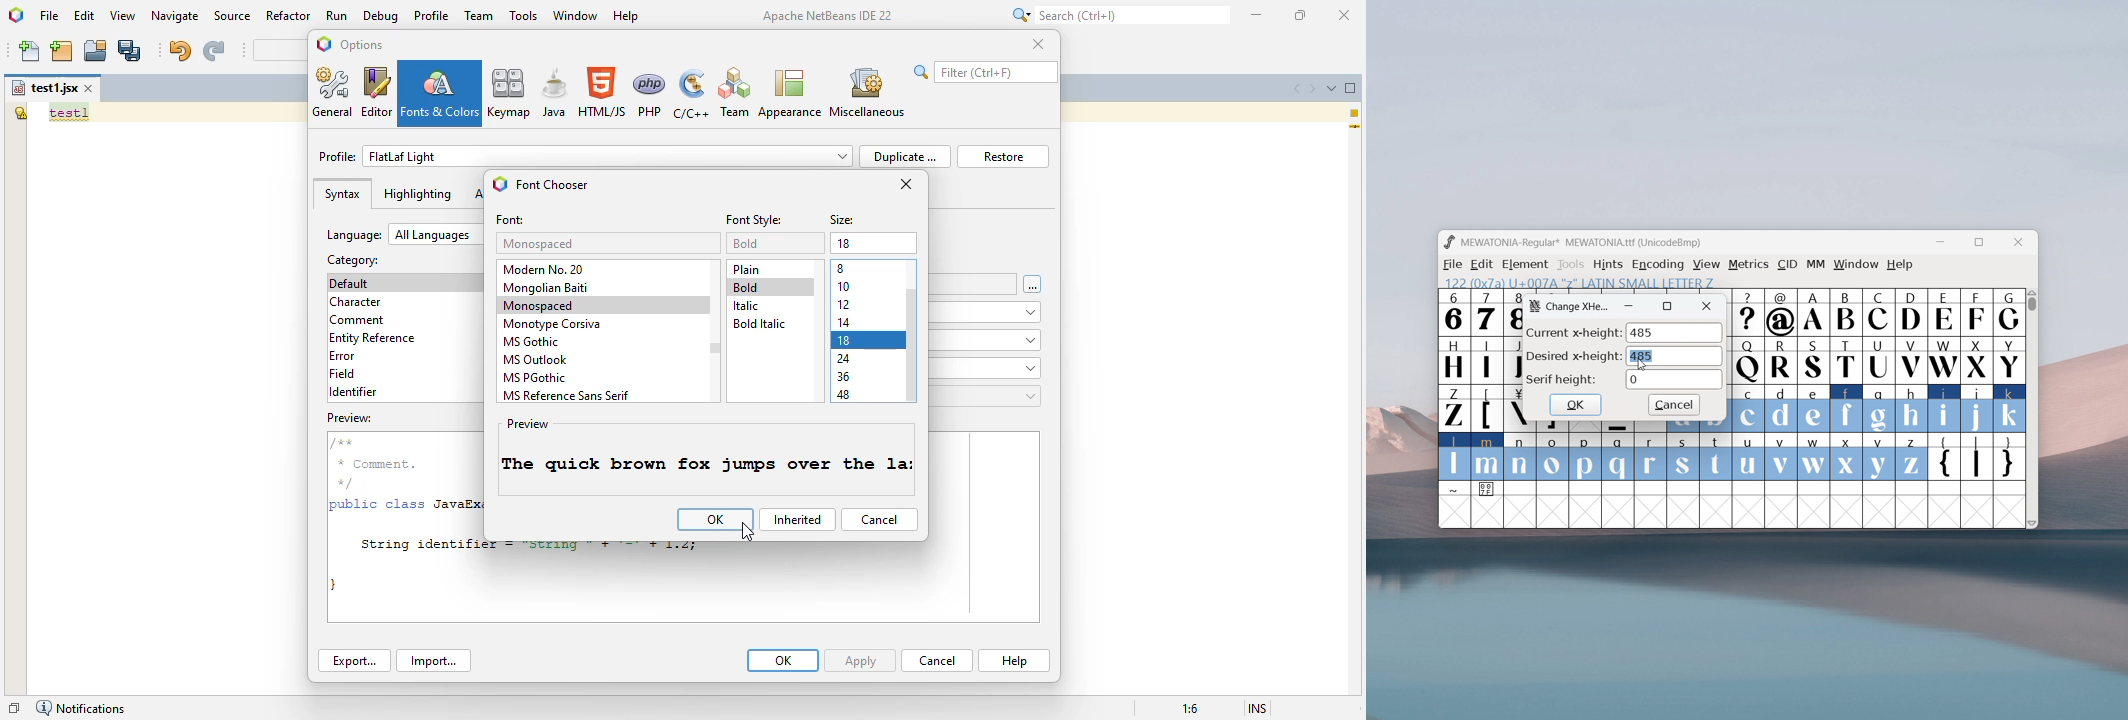 This screenshot has width=2128, height=728. Describe the element at coordinates (1487, 457) in the screenshot. I see `m` at that location.